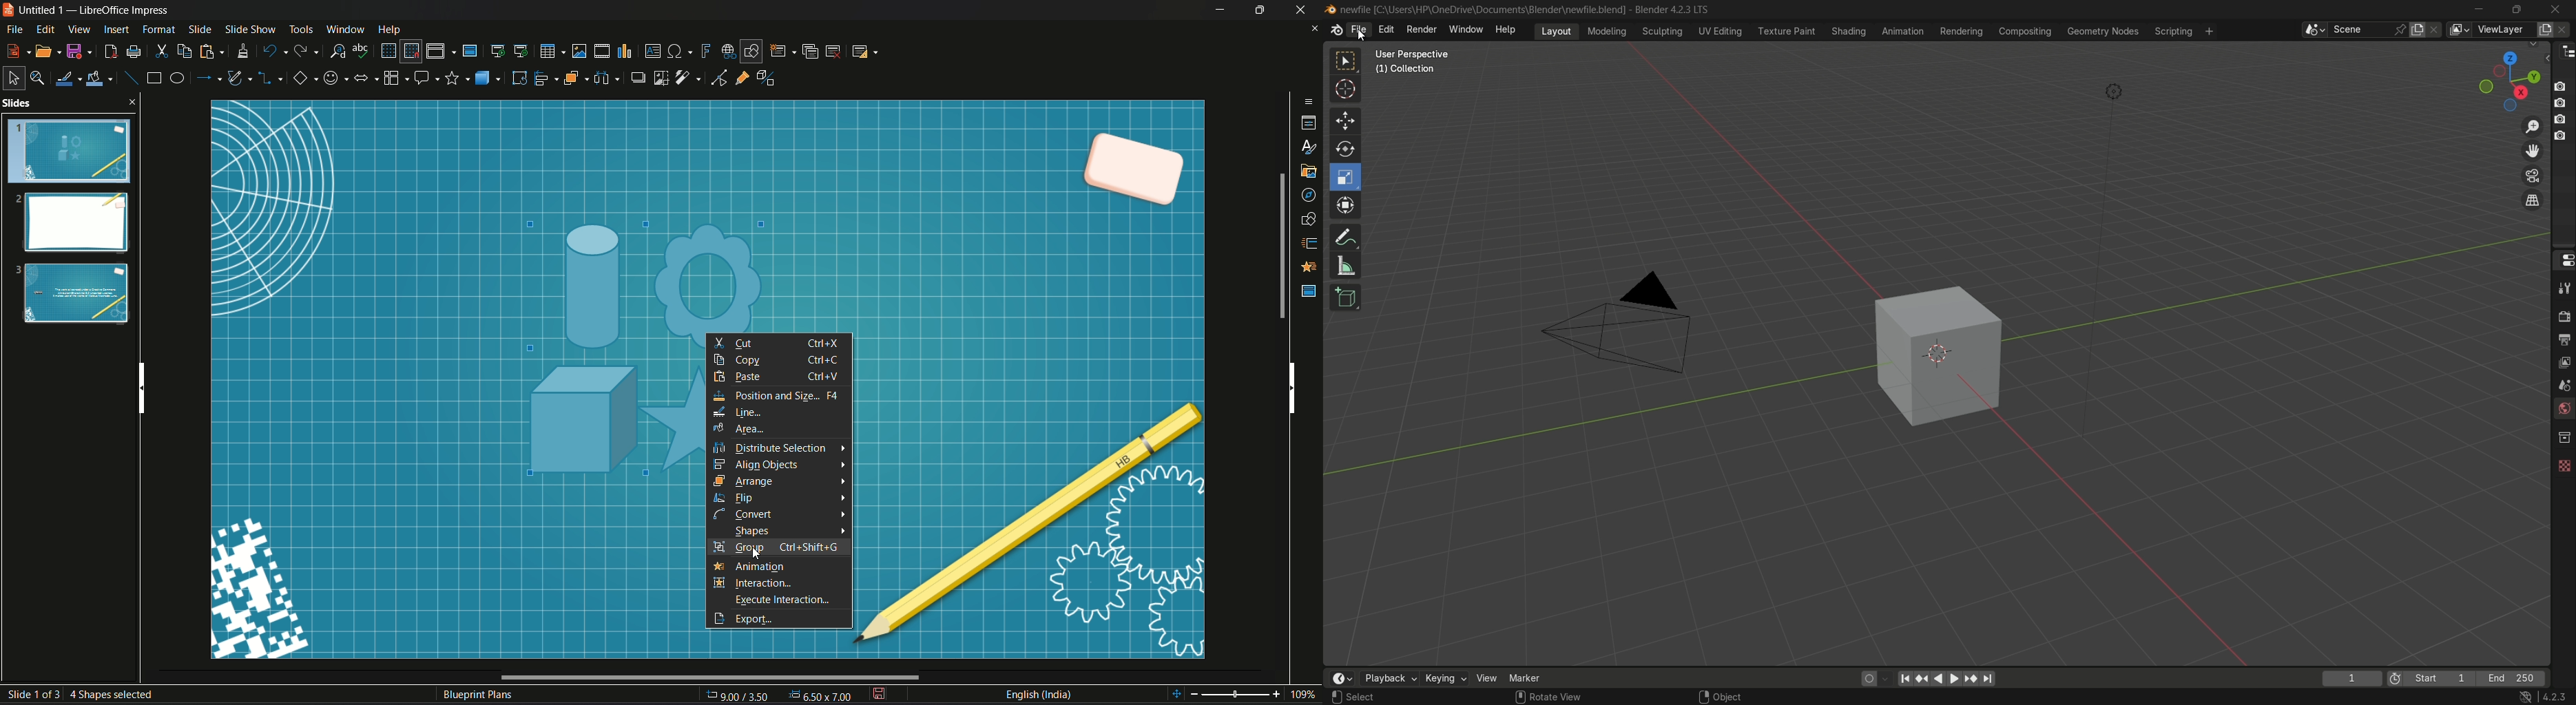 This screenshot has height=728, width=2576. Describe the element at coordinates (2565, 110) in the screenshot. I see `Buttons` at that location.